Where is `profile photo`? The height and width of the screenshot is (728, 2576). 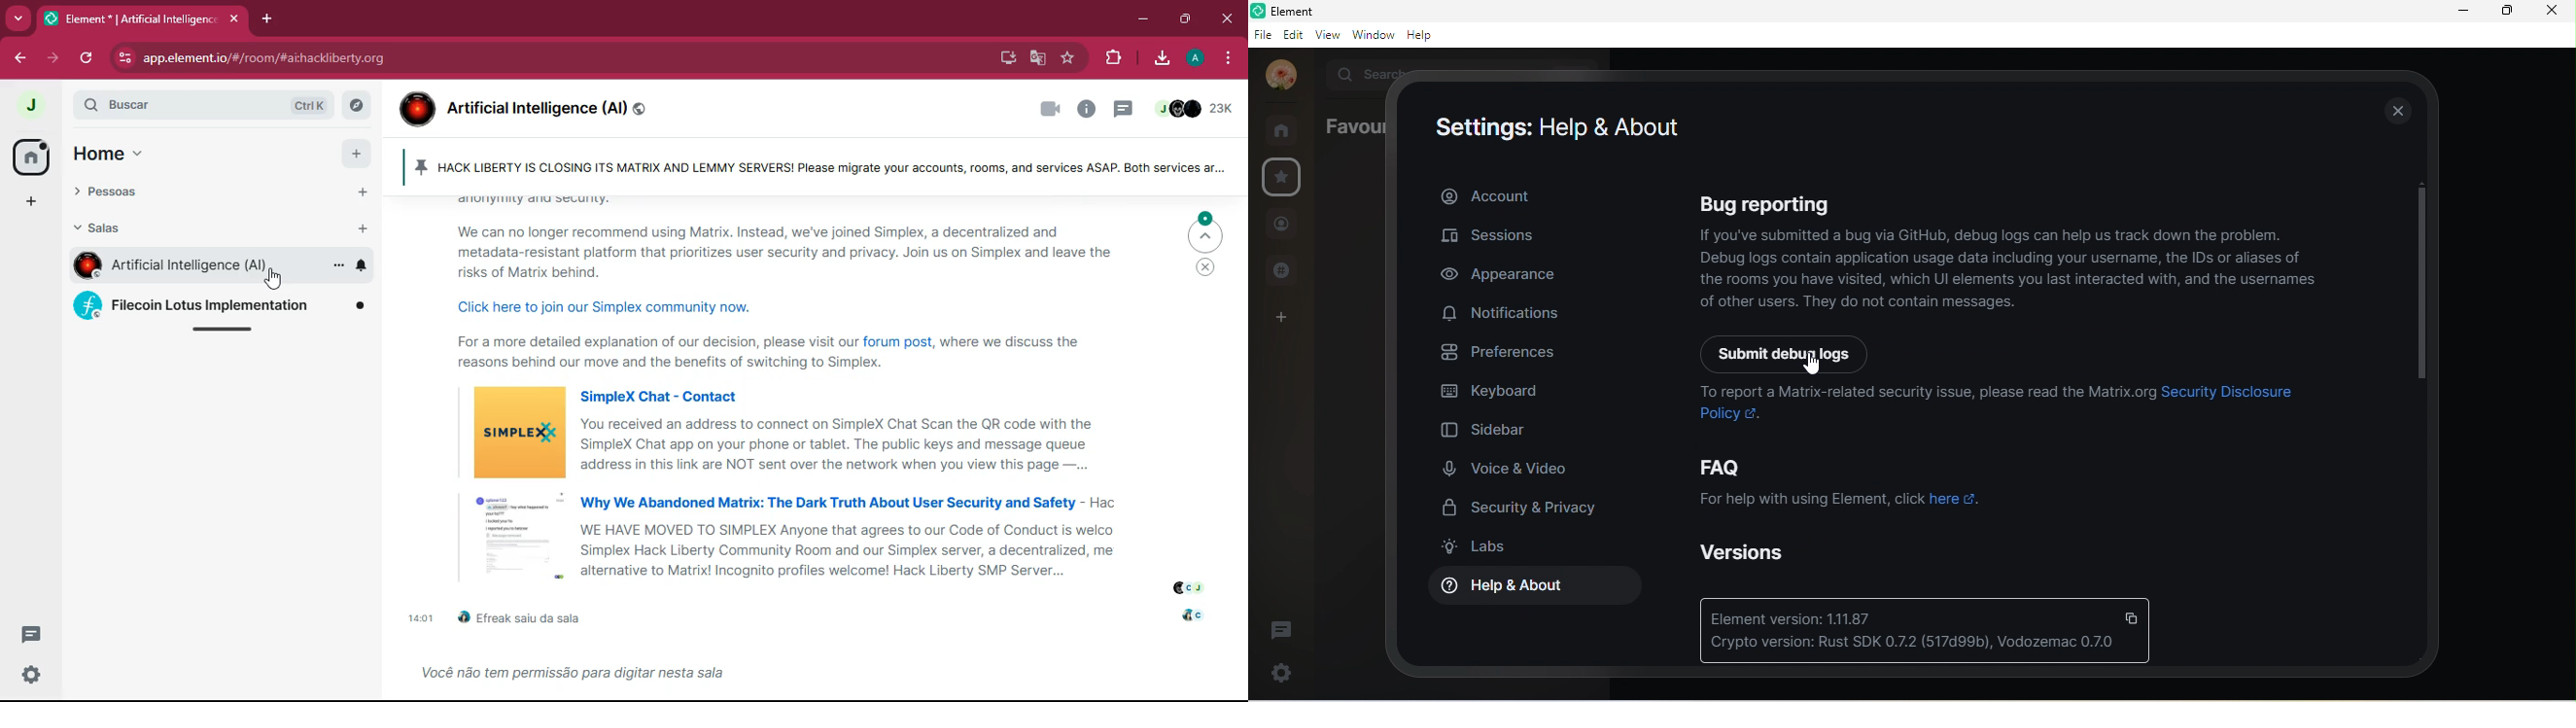 profile photo is located at coordinates (1275, 76).